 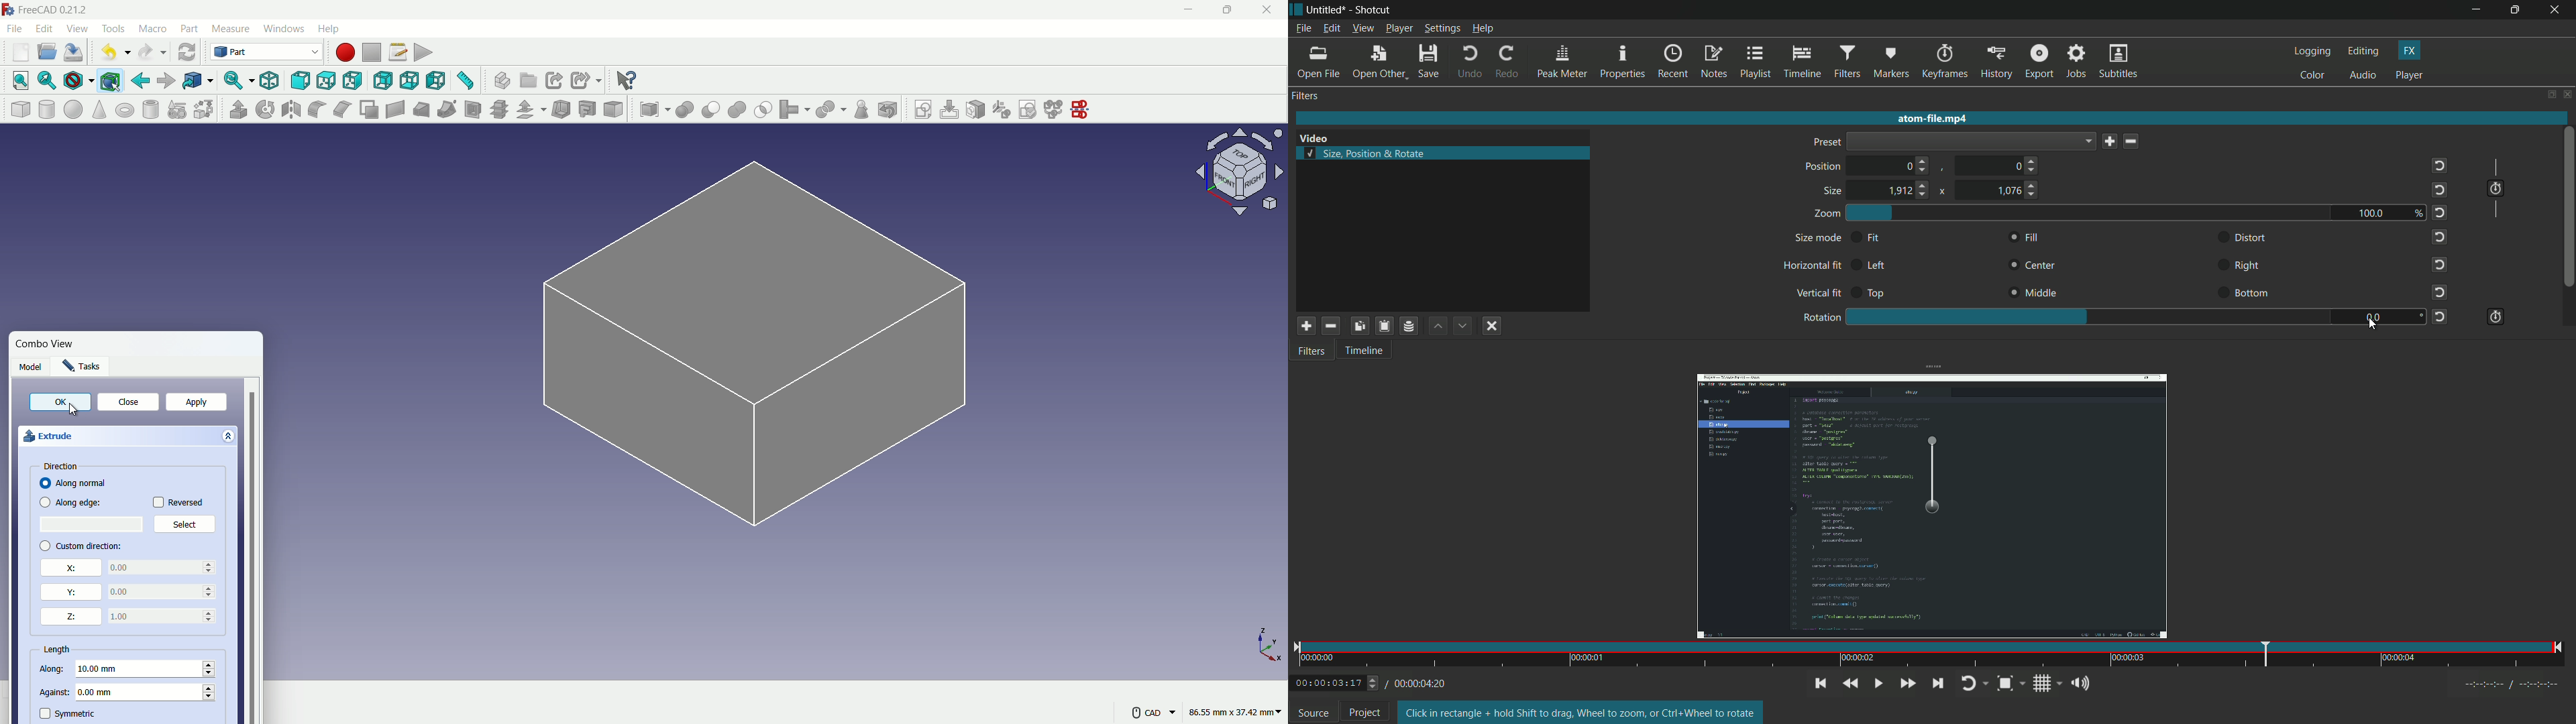 I want to click on subtitles, so click(x=2121, y=62).